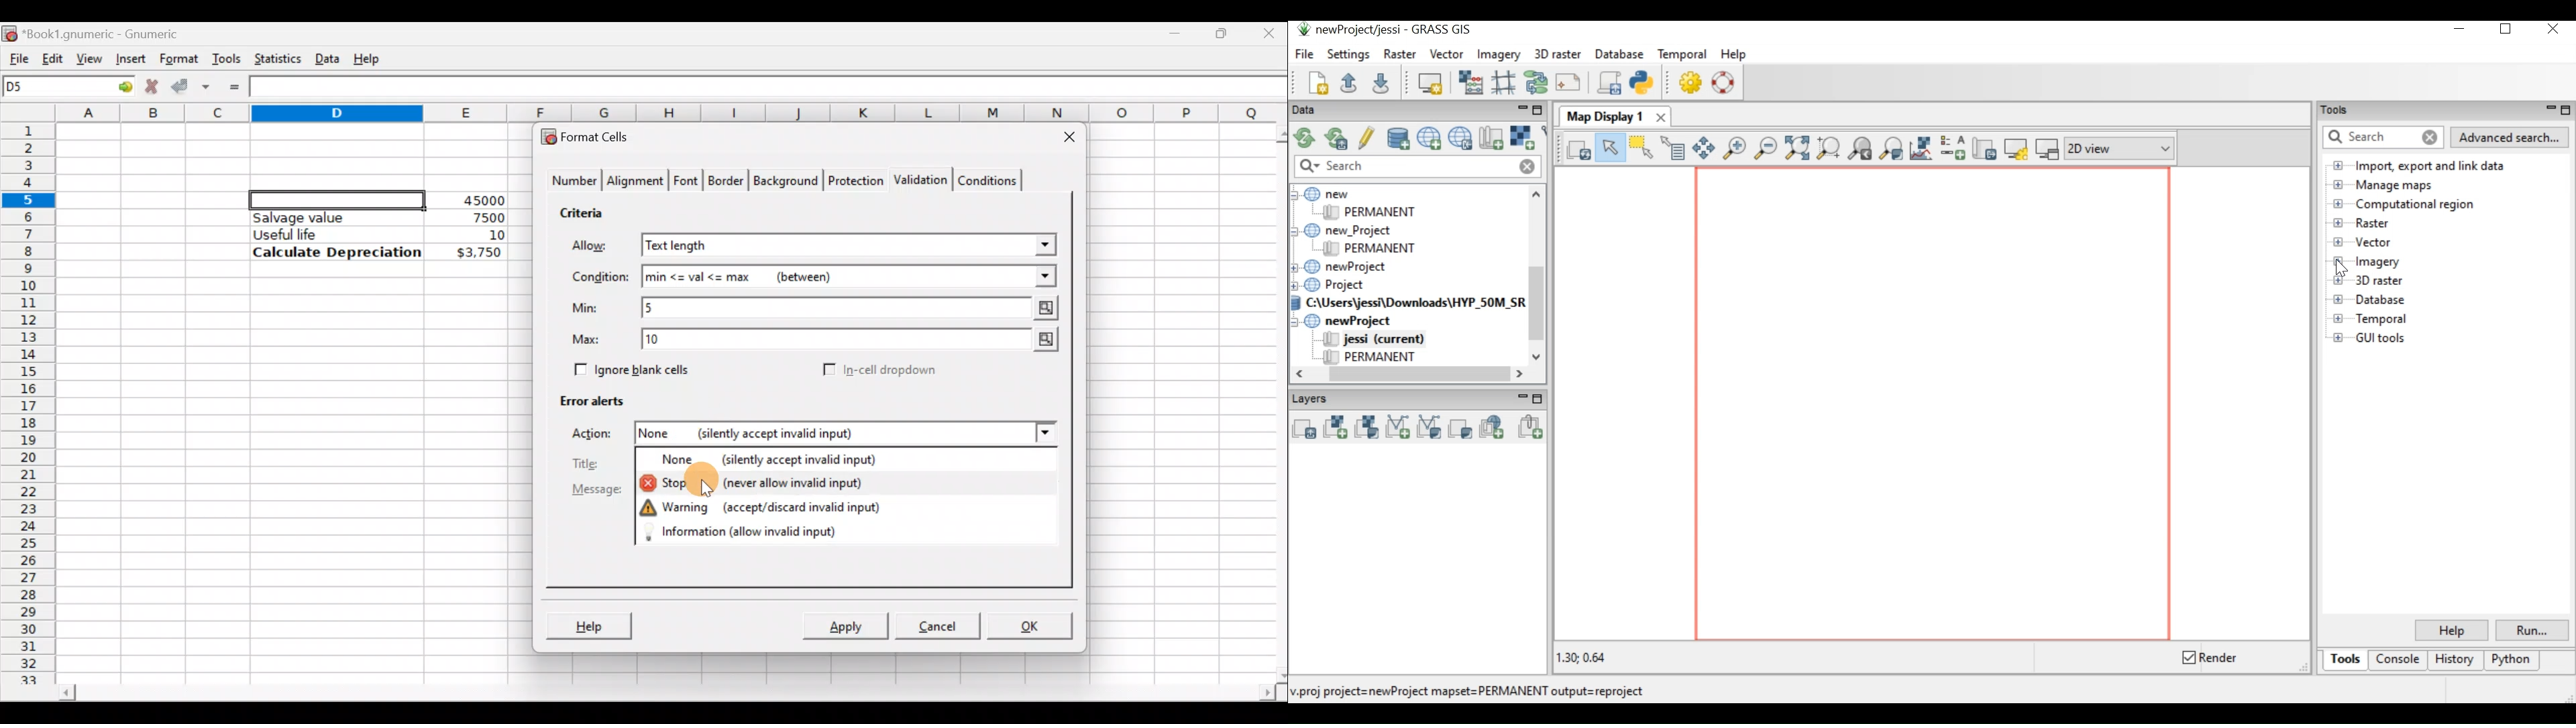 The image size is (2576, 728). Describe the element at coordinates (478, 253) in the screenshot. I see `$3,750` at that location.